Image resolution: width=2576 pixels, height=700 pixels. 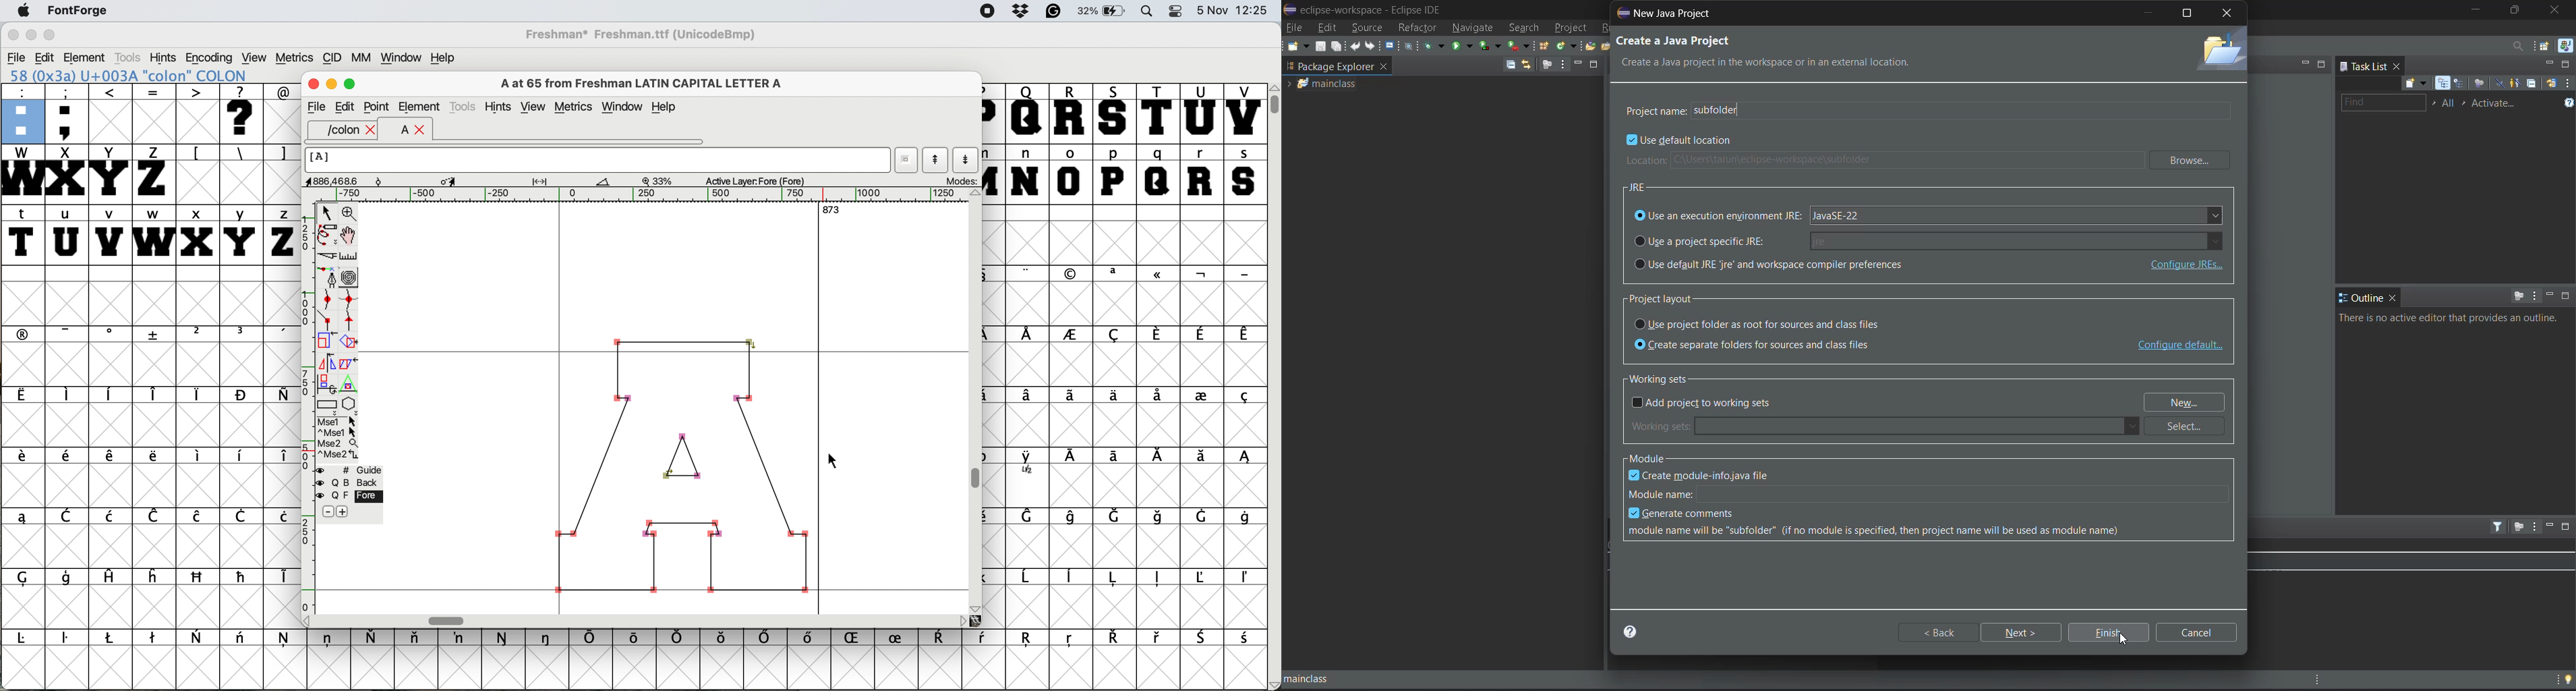 What do you see at coordinates (1928, 109) in the screenshot?
I see `project name subfolder` at bounding box center [1928, 109].